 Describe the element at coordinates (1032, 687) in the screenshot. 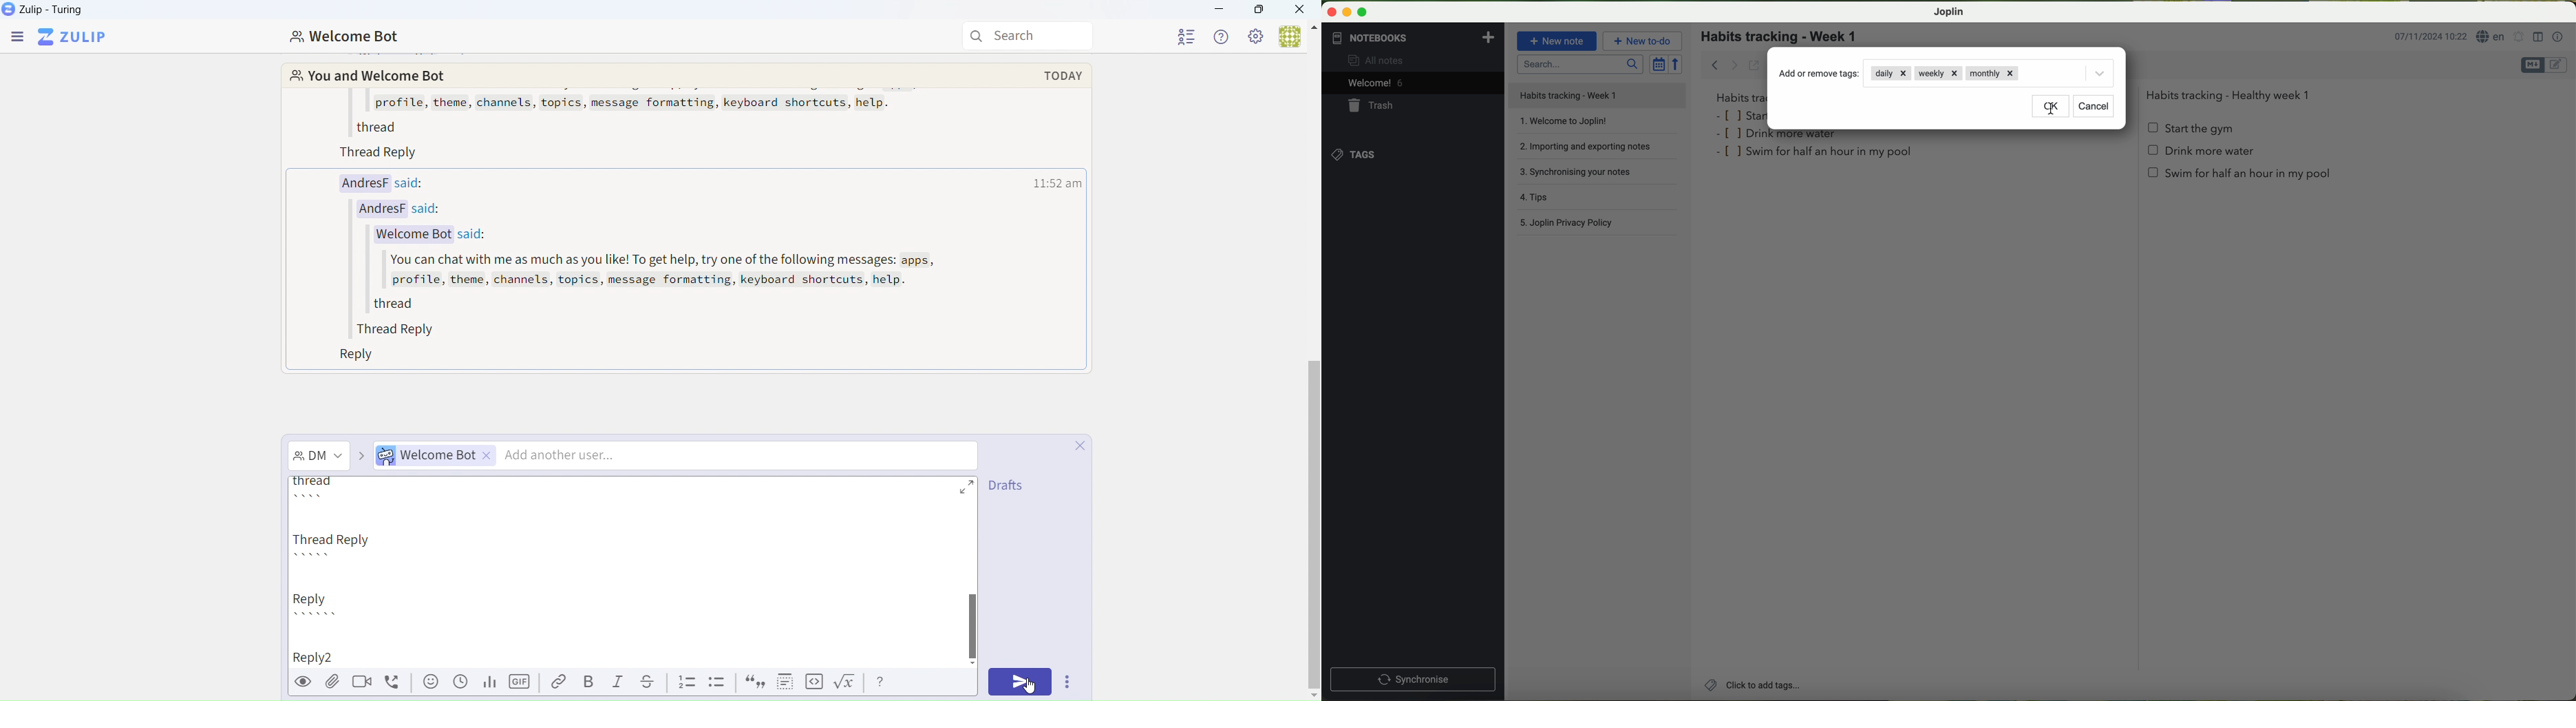

I see `cursor` at that location.